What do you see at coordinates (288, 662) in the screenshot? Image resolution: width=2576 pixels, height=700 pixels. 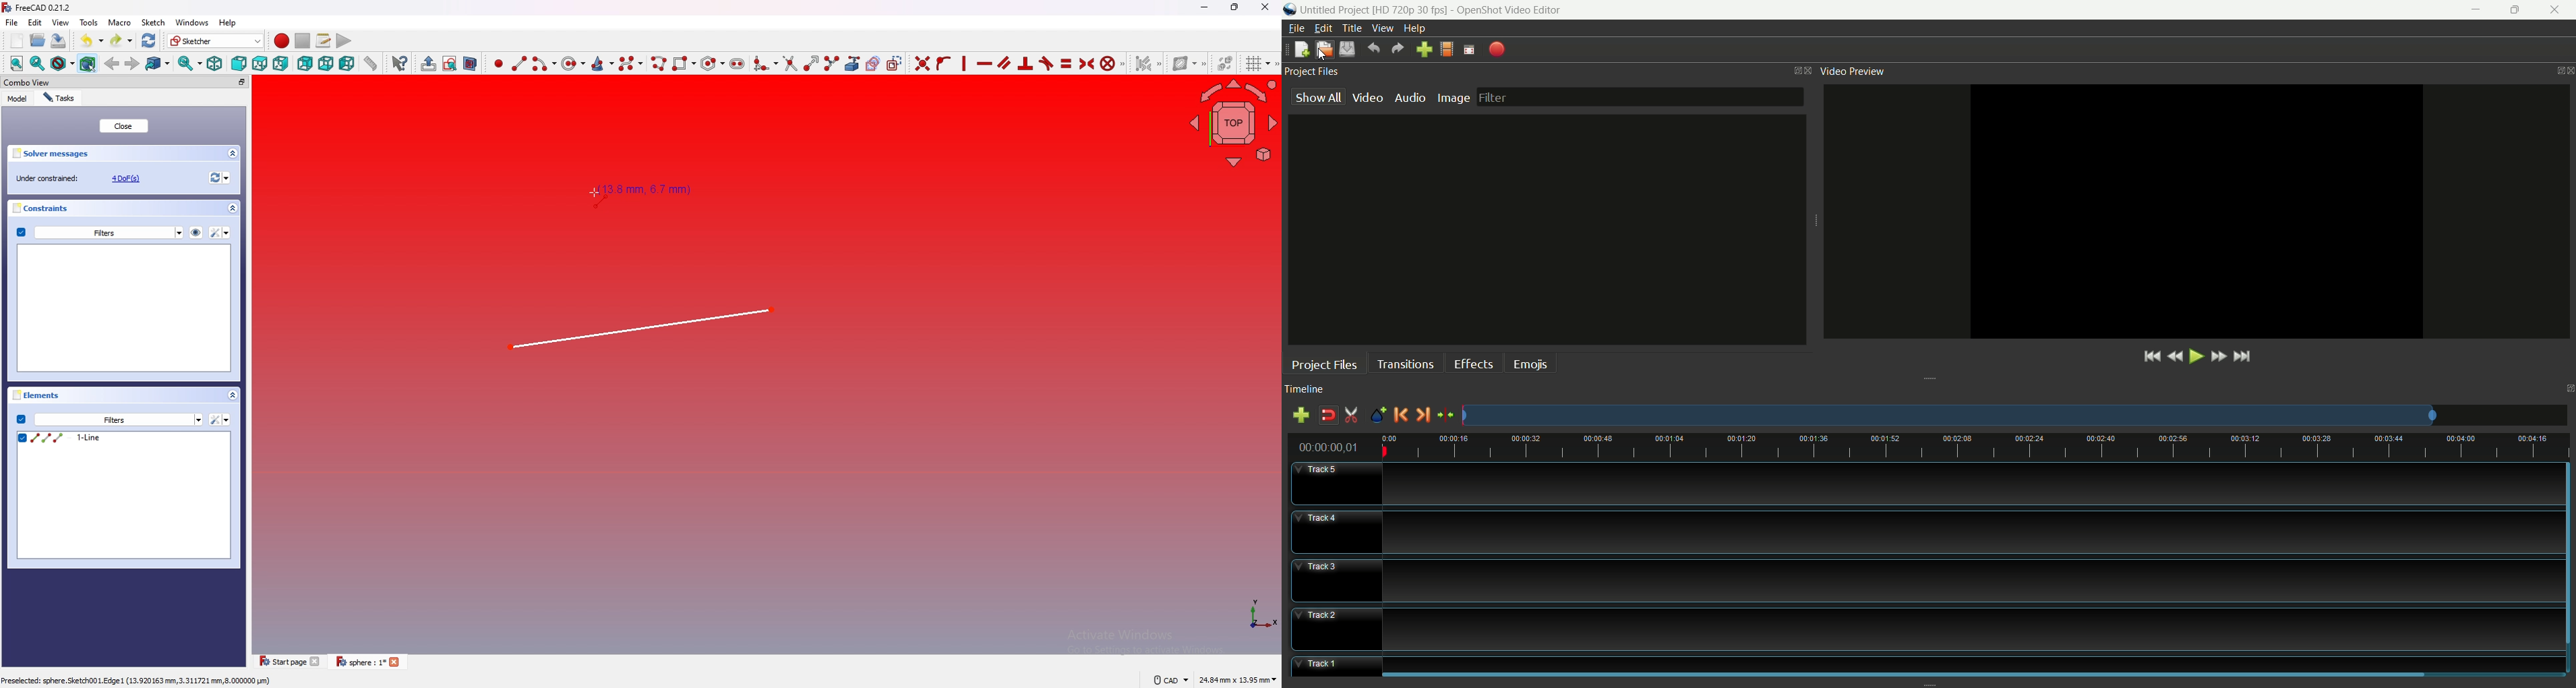 I see `Start page` at bounding box center [288, 662].